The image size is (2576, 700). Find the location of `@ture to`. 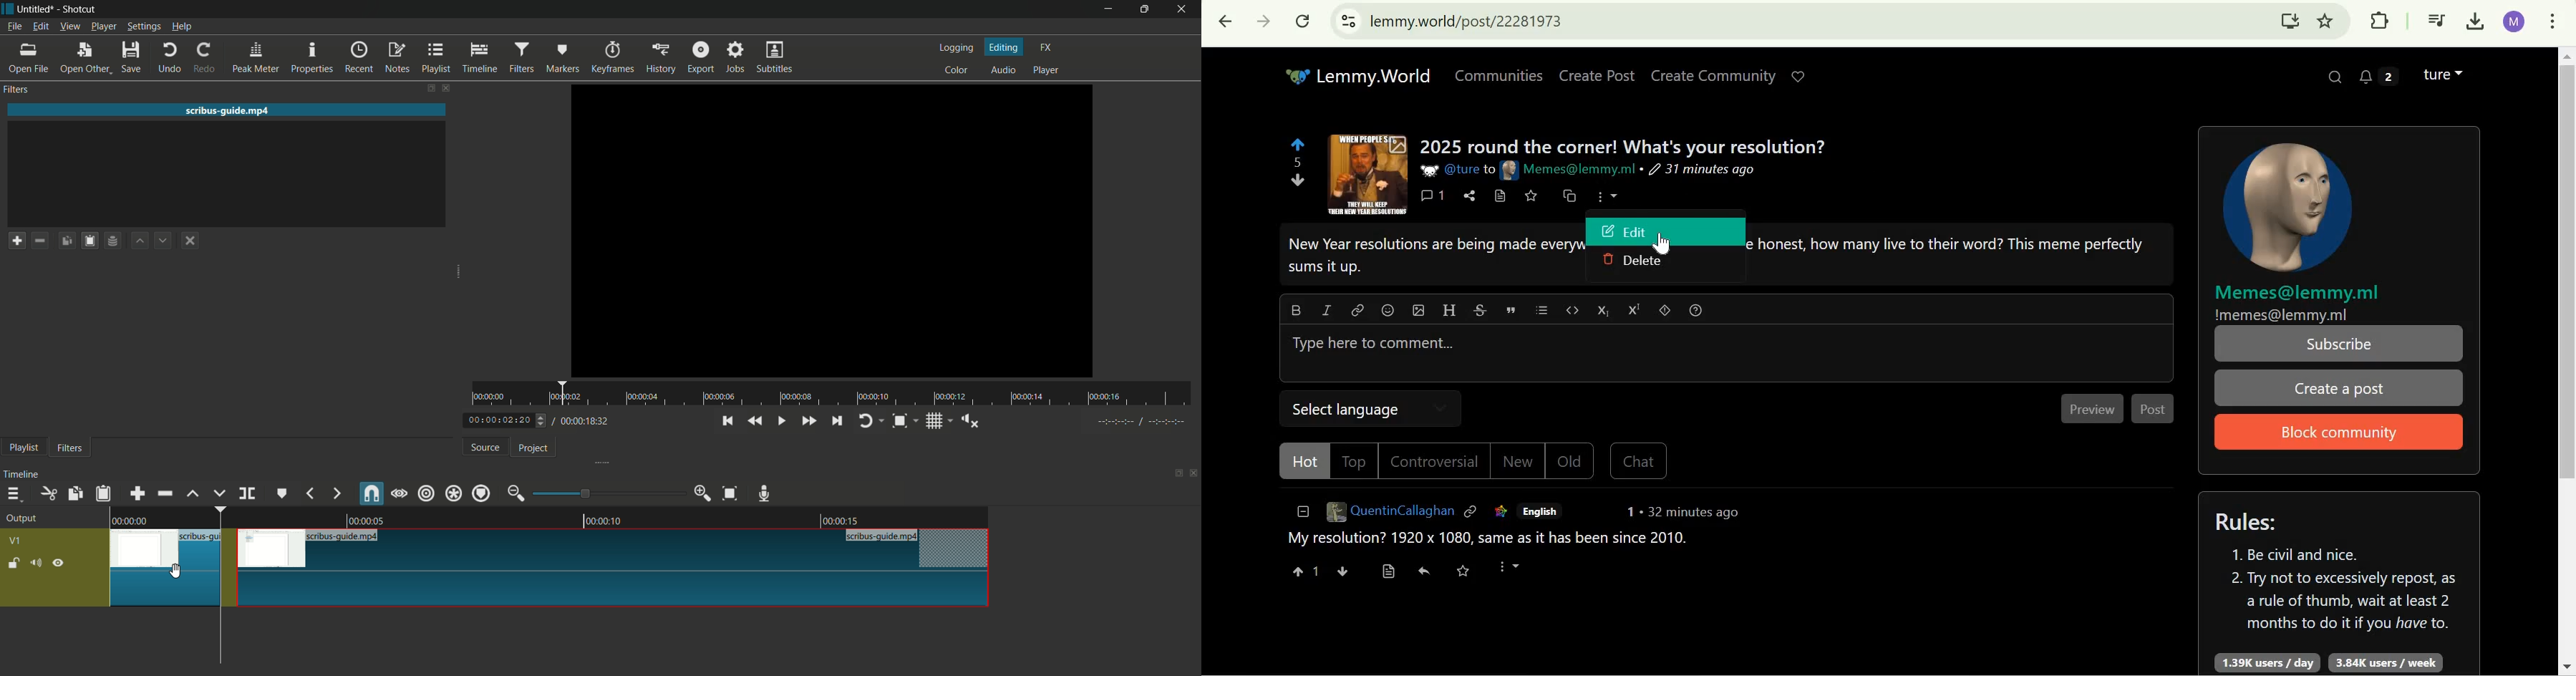

@ture to is located at coordinates (1457, 168).